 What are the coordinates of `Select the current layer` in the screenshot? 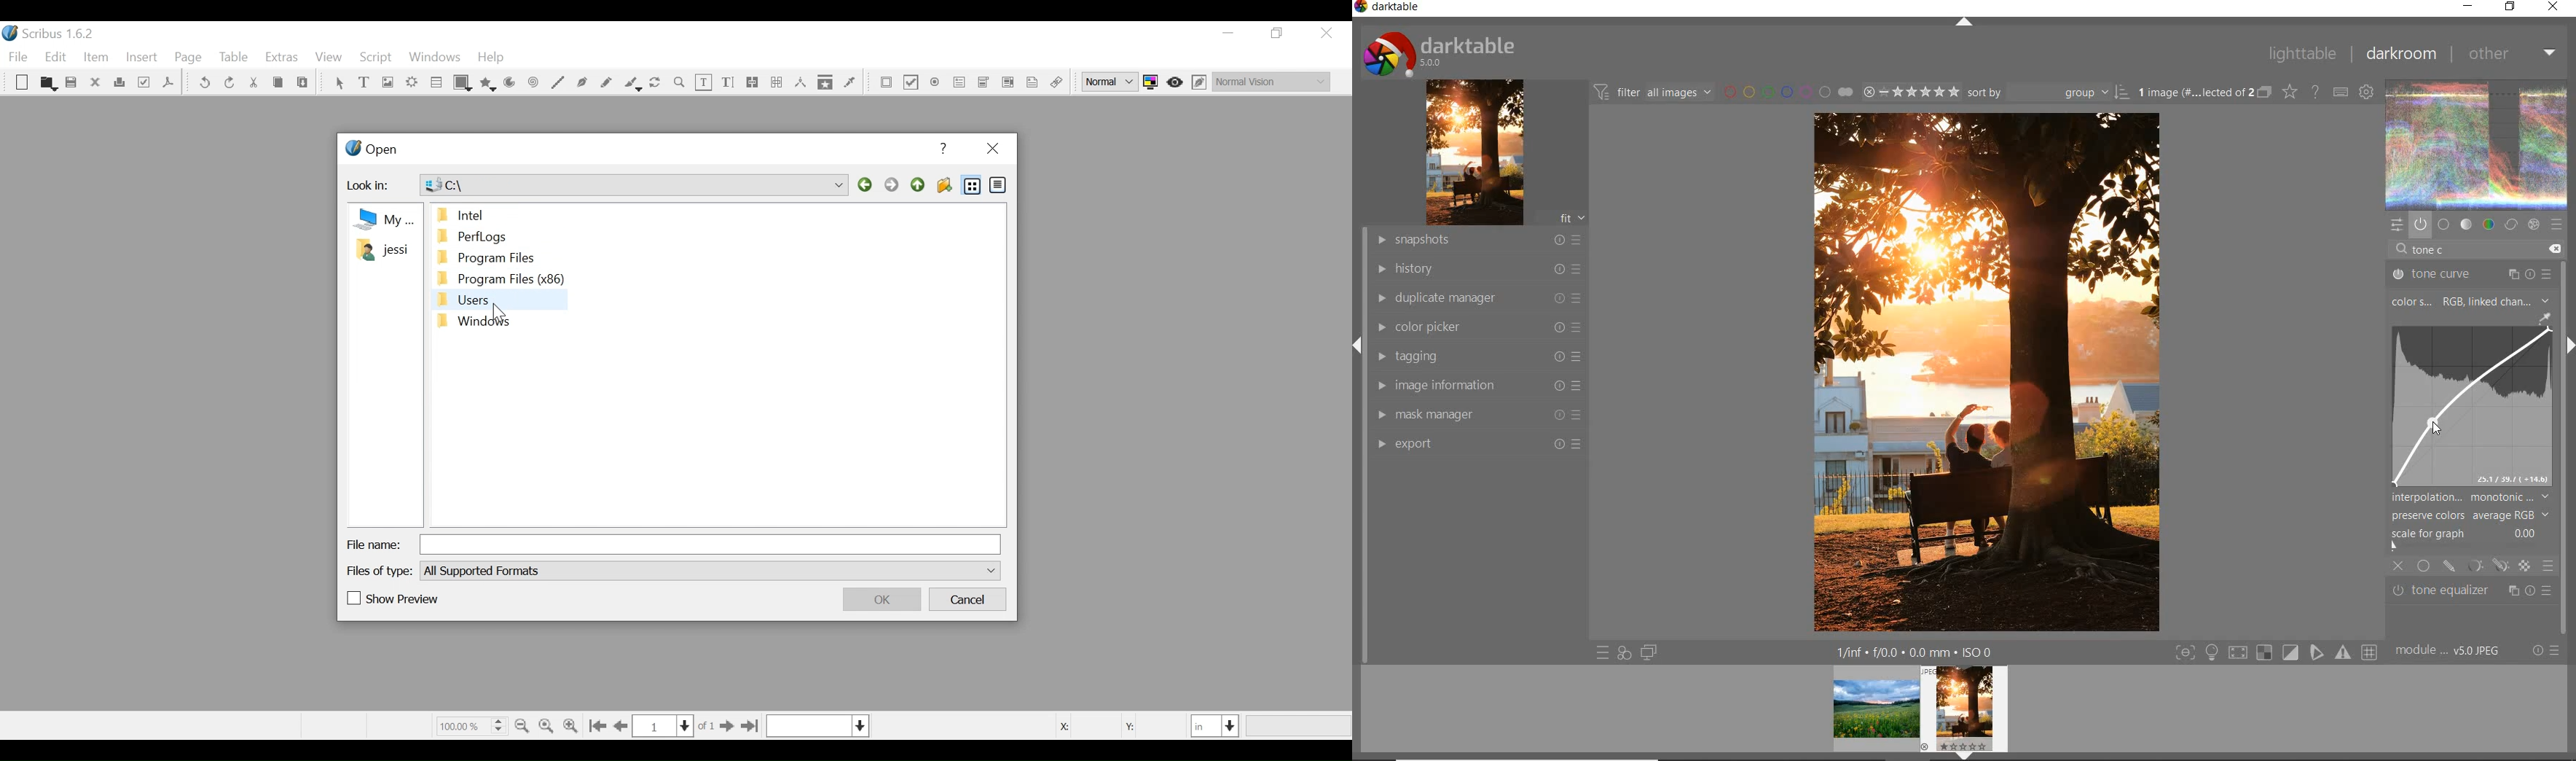 It's located at (818, 726).